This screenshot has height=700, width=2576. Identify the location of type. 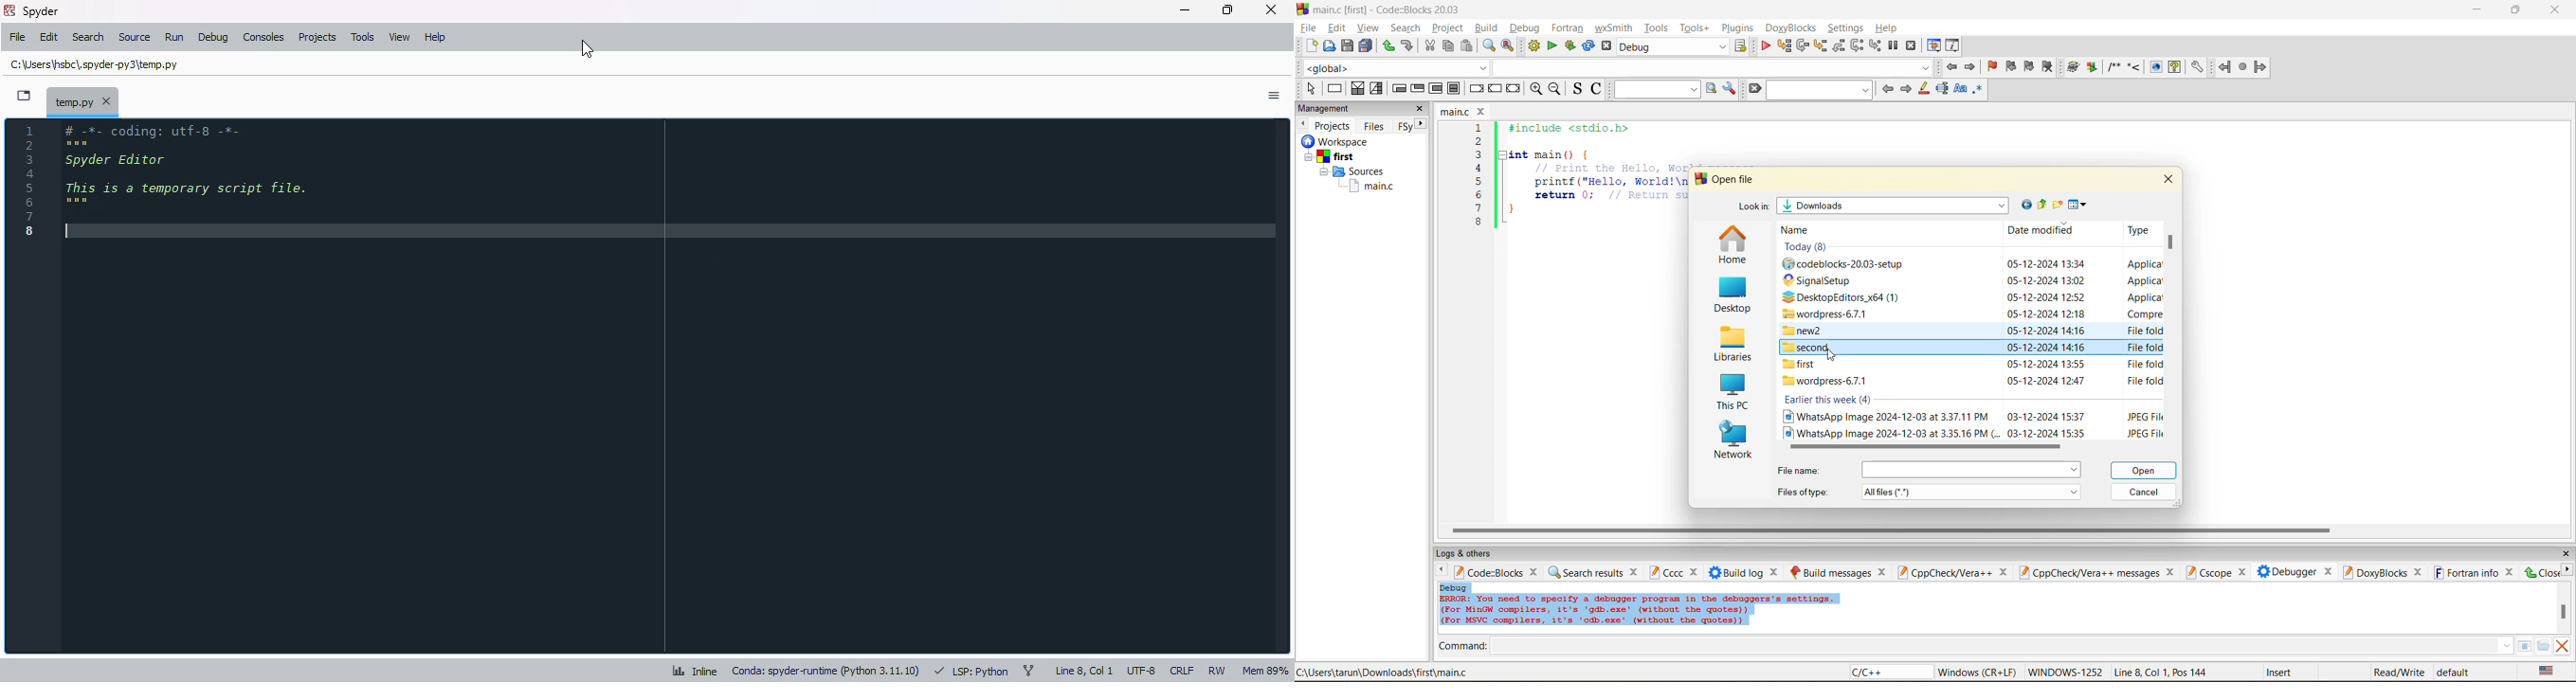
(2143, 365).